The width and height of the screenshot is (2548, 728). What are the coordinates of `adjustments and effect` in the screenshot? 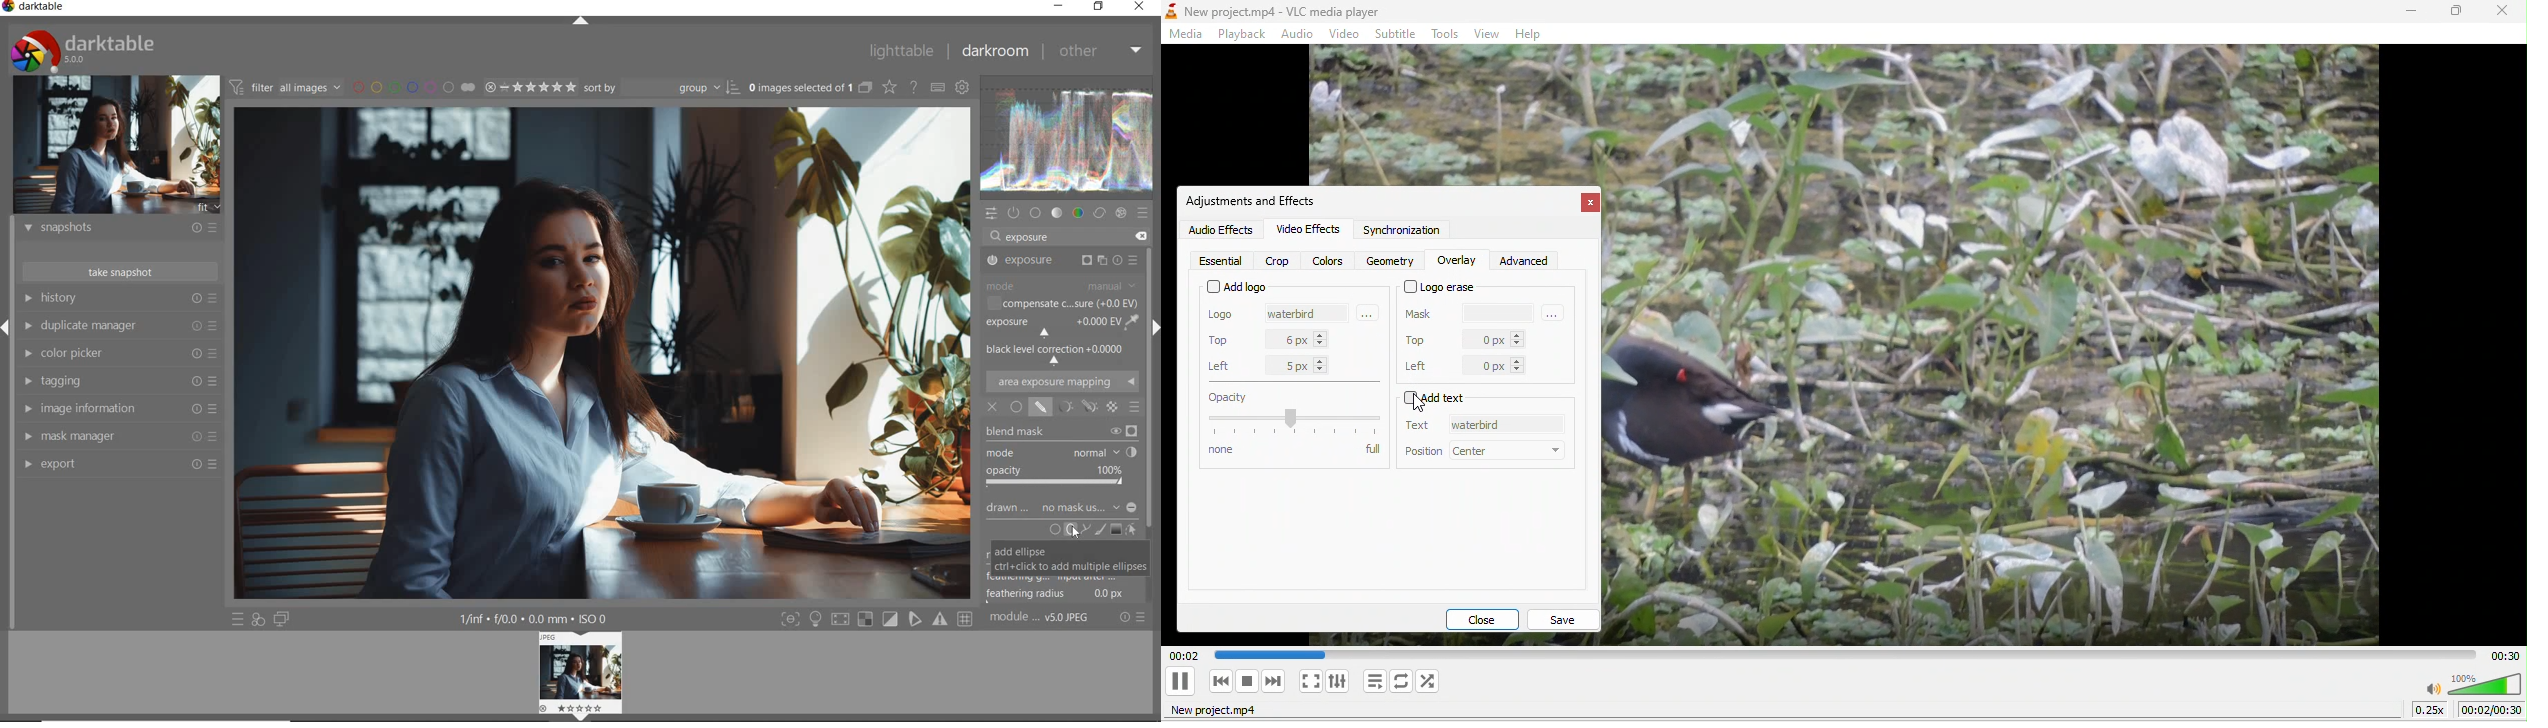 It's located at (1258, 201).